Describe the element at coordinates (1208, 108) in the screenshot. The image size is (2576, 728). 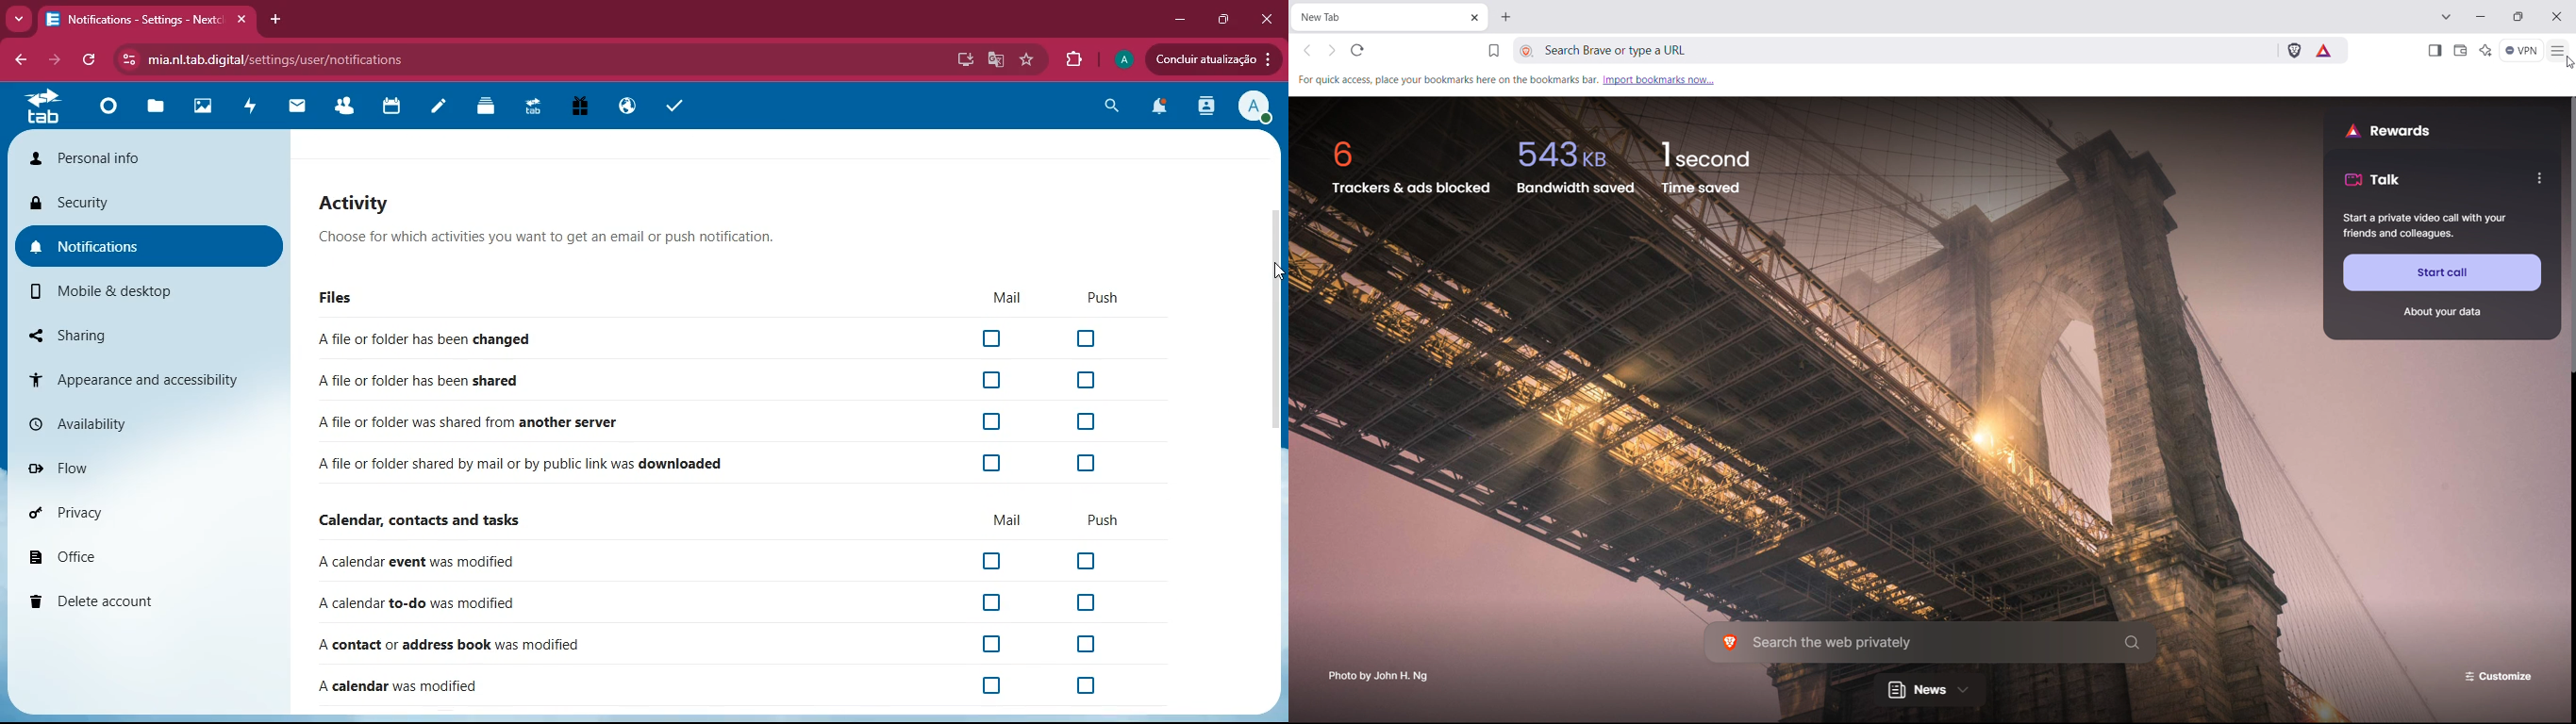
I see `activity` at that location.